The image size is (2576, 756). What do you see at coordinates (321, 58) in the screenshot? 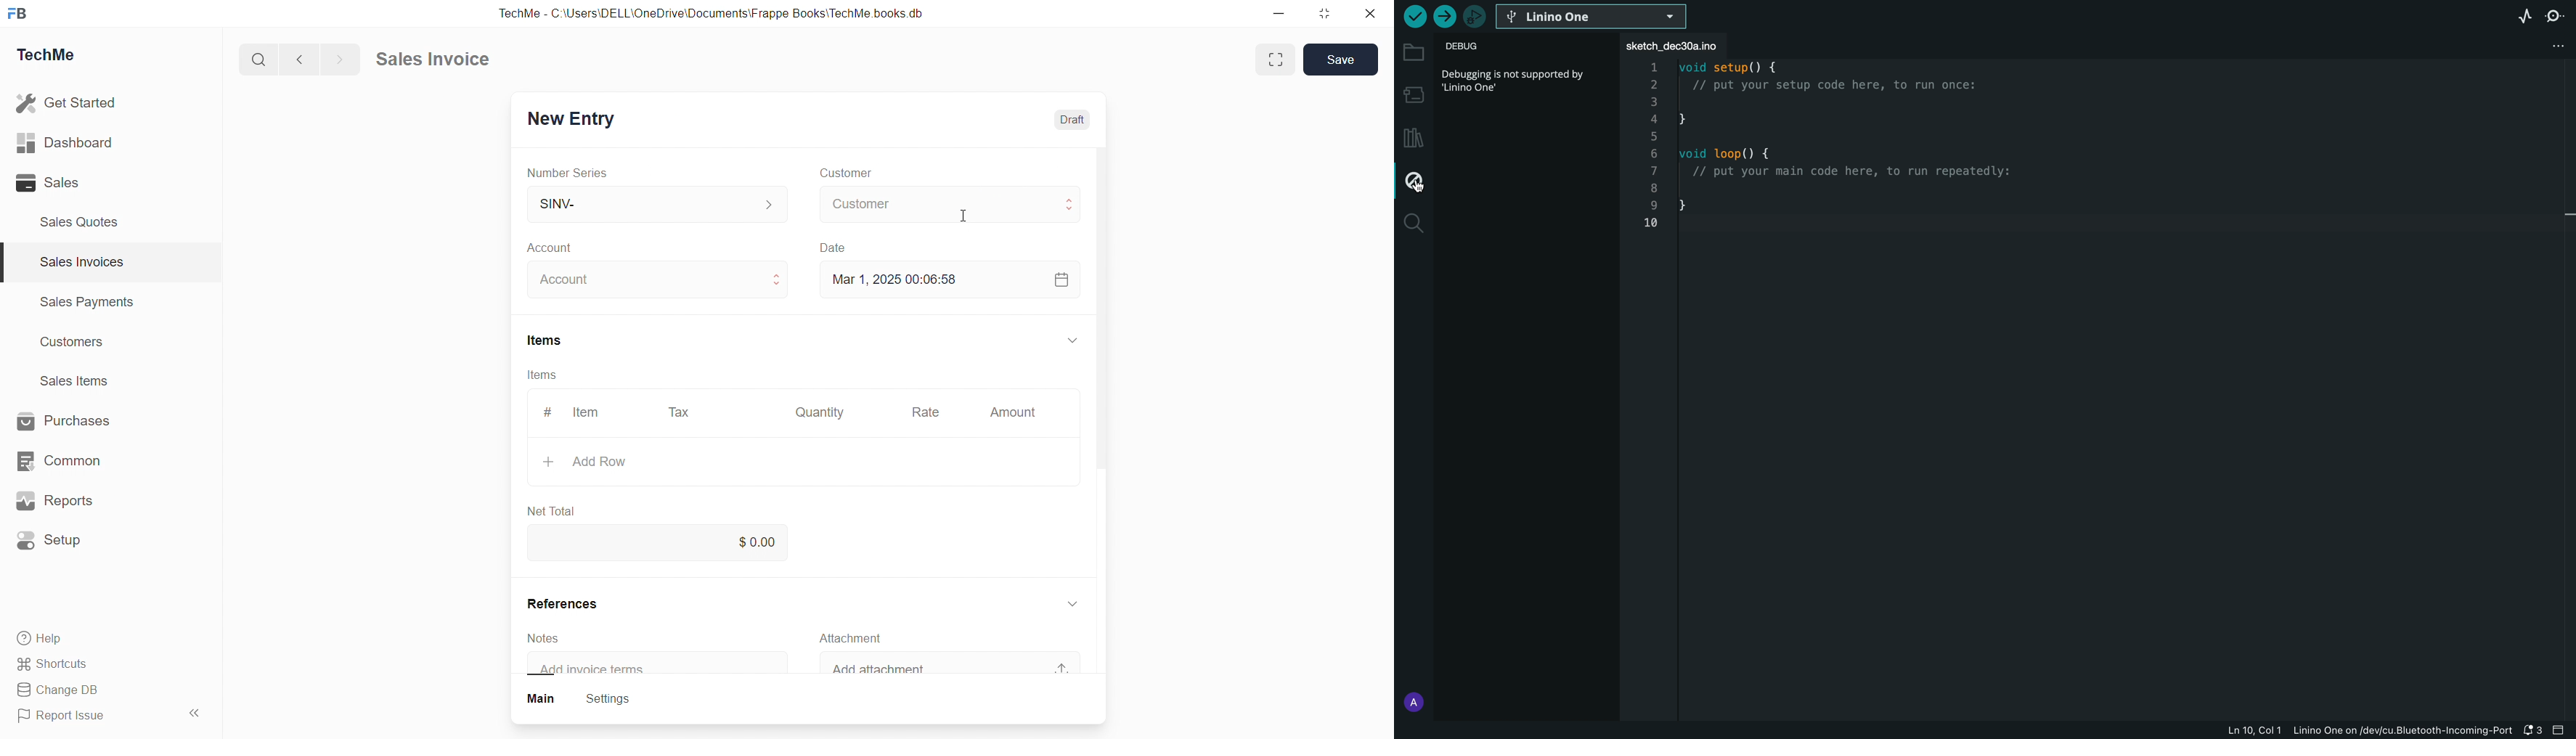
I see `Forward/Backward` at bounding box center [321, 58].